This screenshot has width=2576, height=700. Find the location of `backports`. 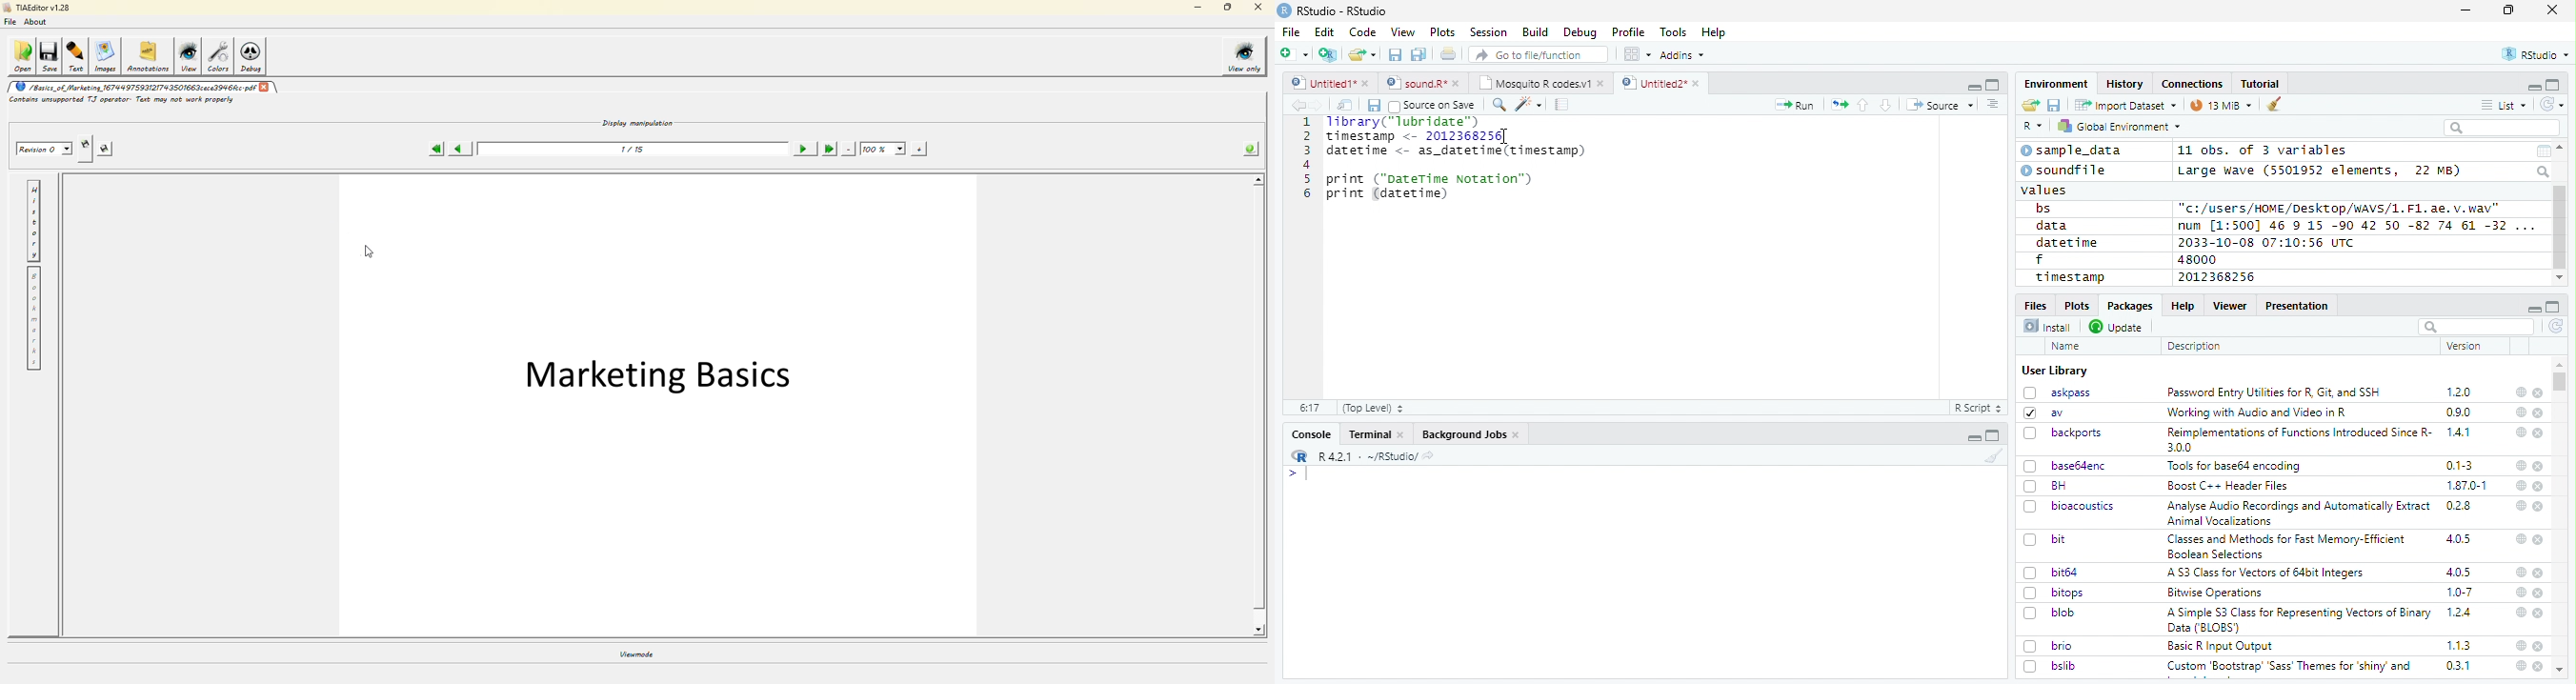

backports is located at coordinates (2065, 433).